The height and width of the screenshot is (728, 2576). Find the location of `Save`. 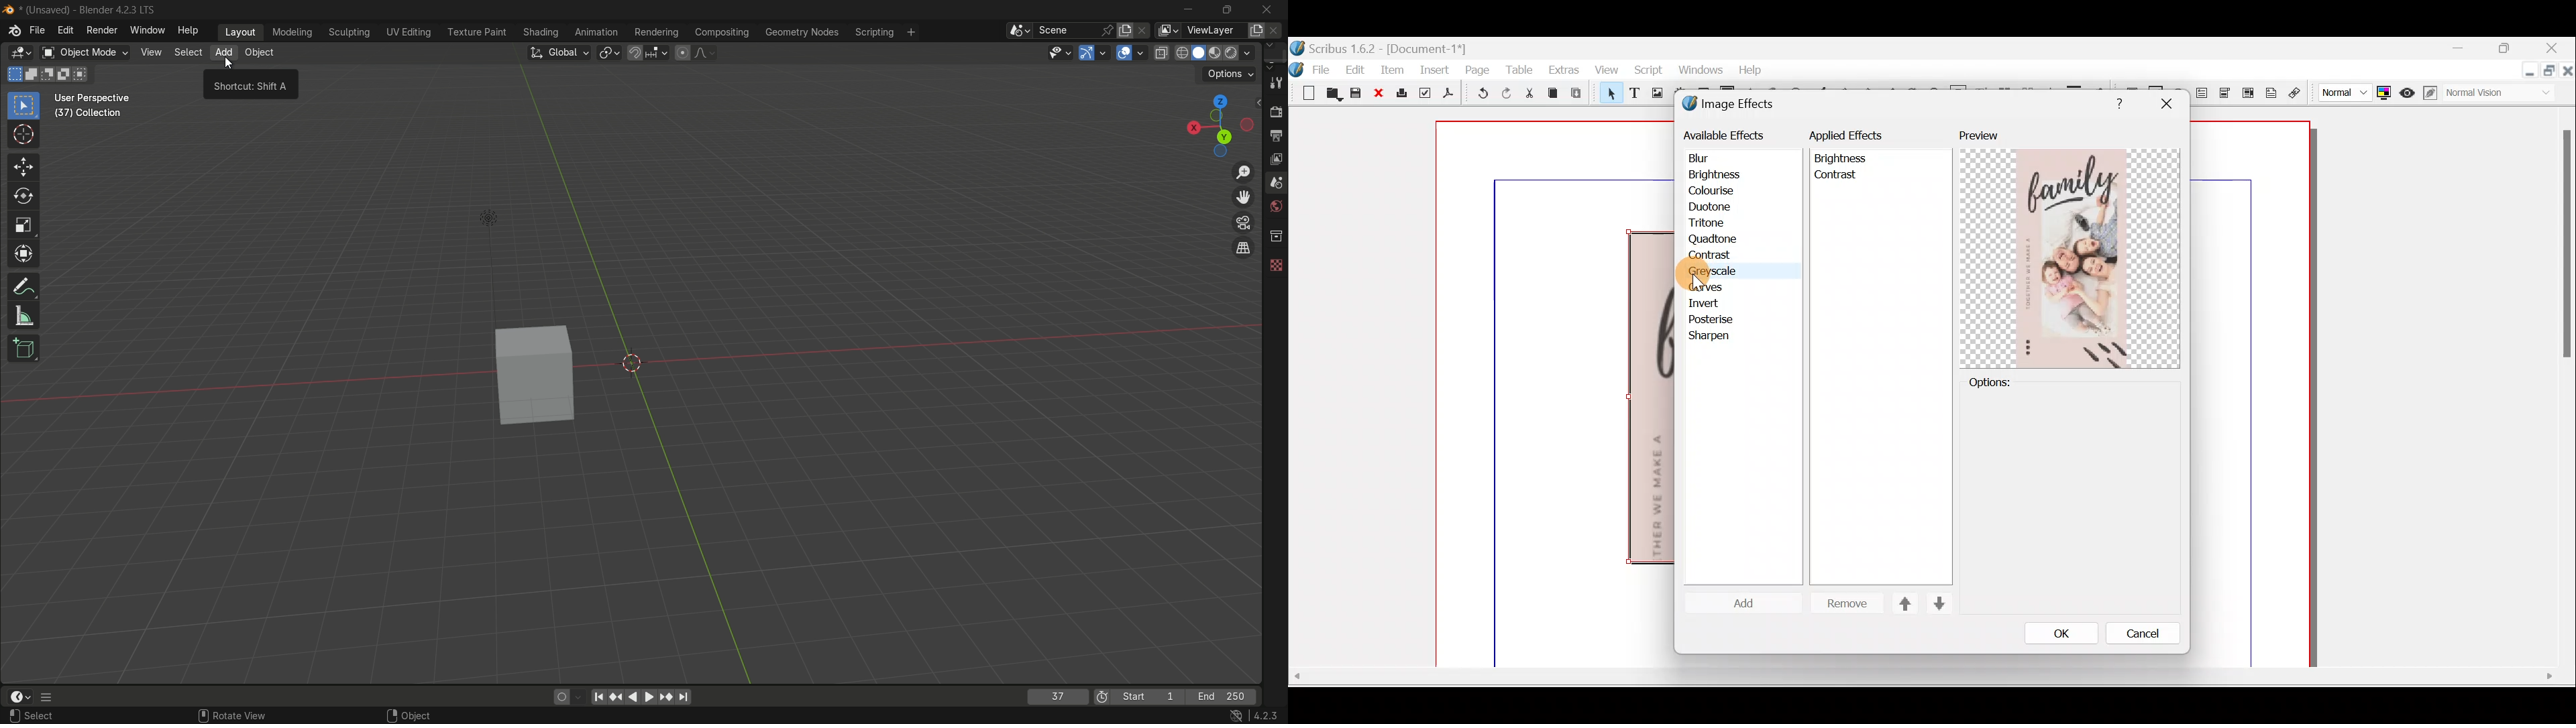

Save is located at coordinates (1354, 93).